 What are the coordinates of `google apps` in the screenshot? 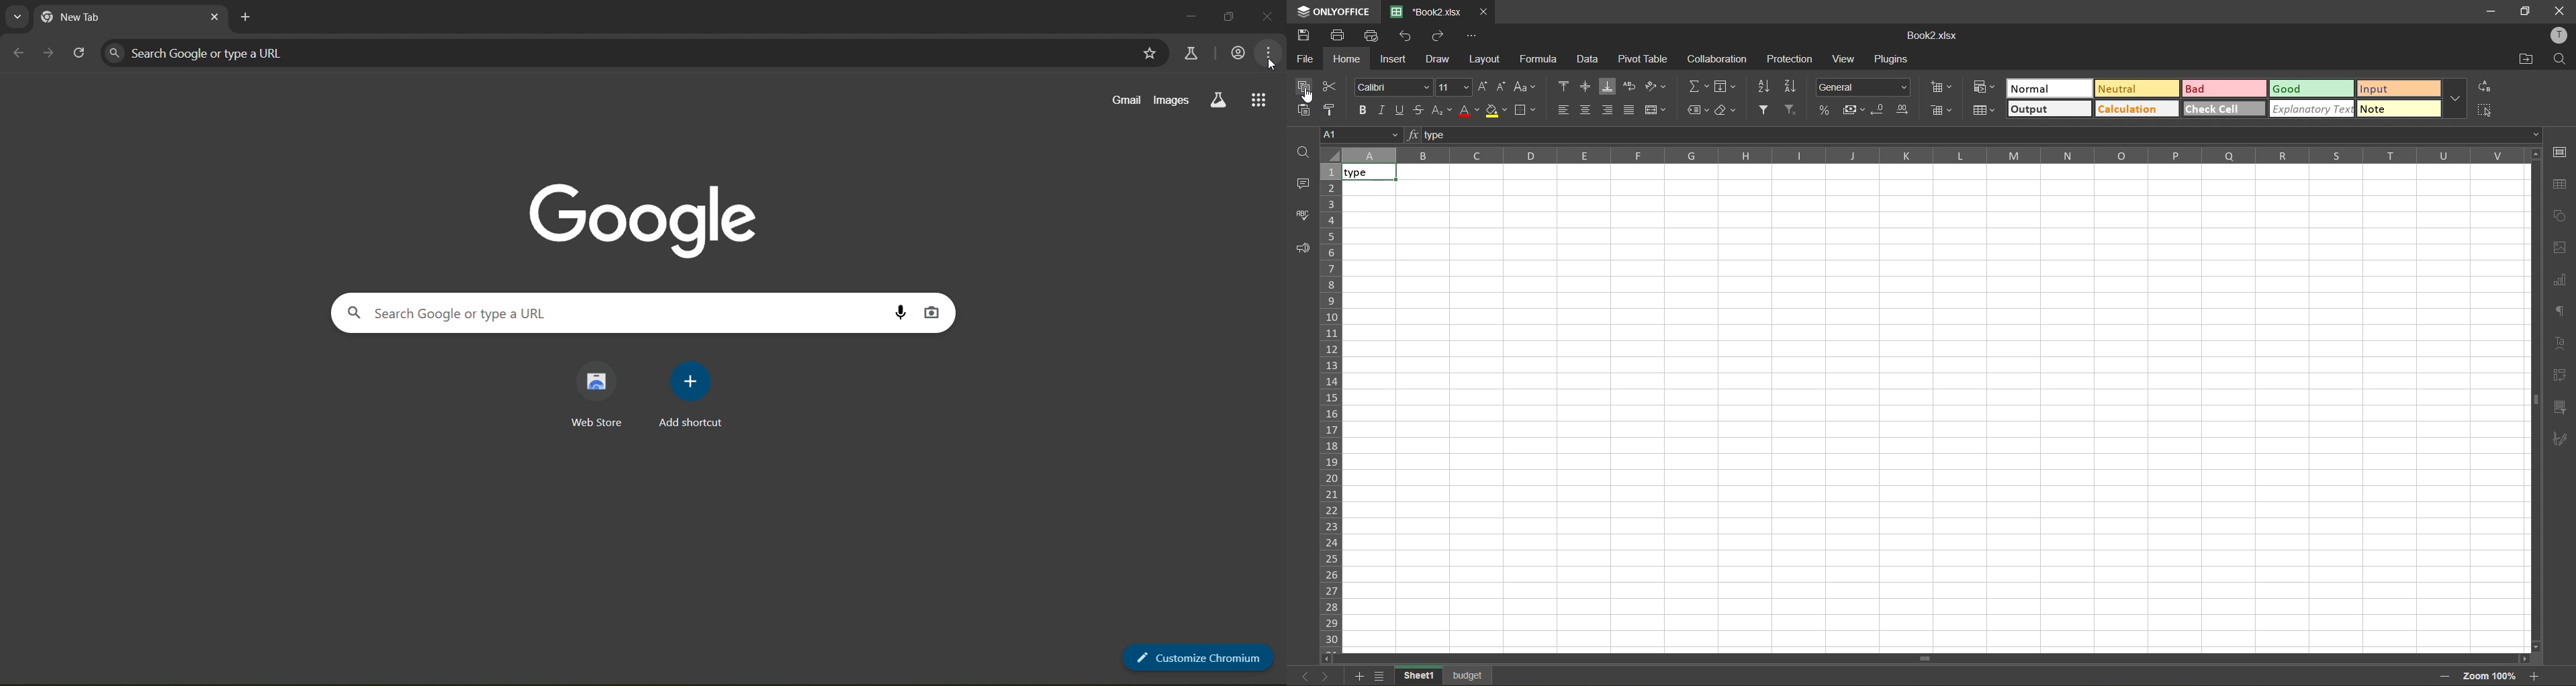 It's located at (1260, 100).